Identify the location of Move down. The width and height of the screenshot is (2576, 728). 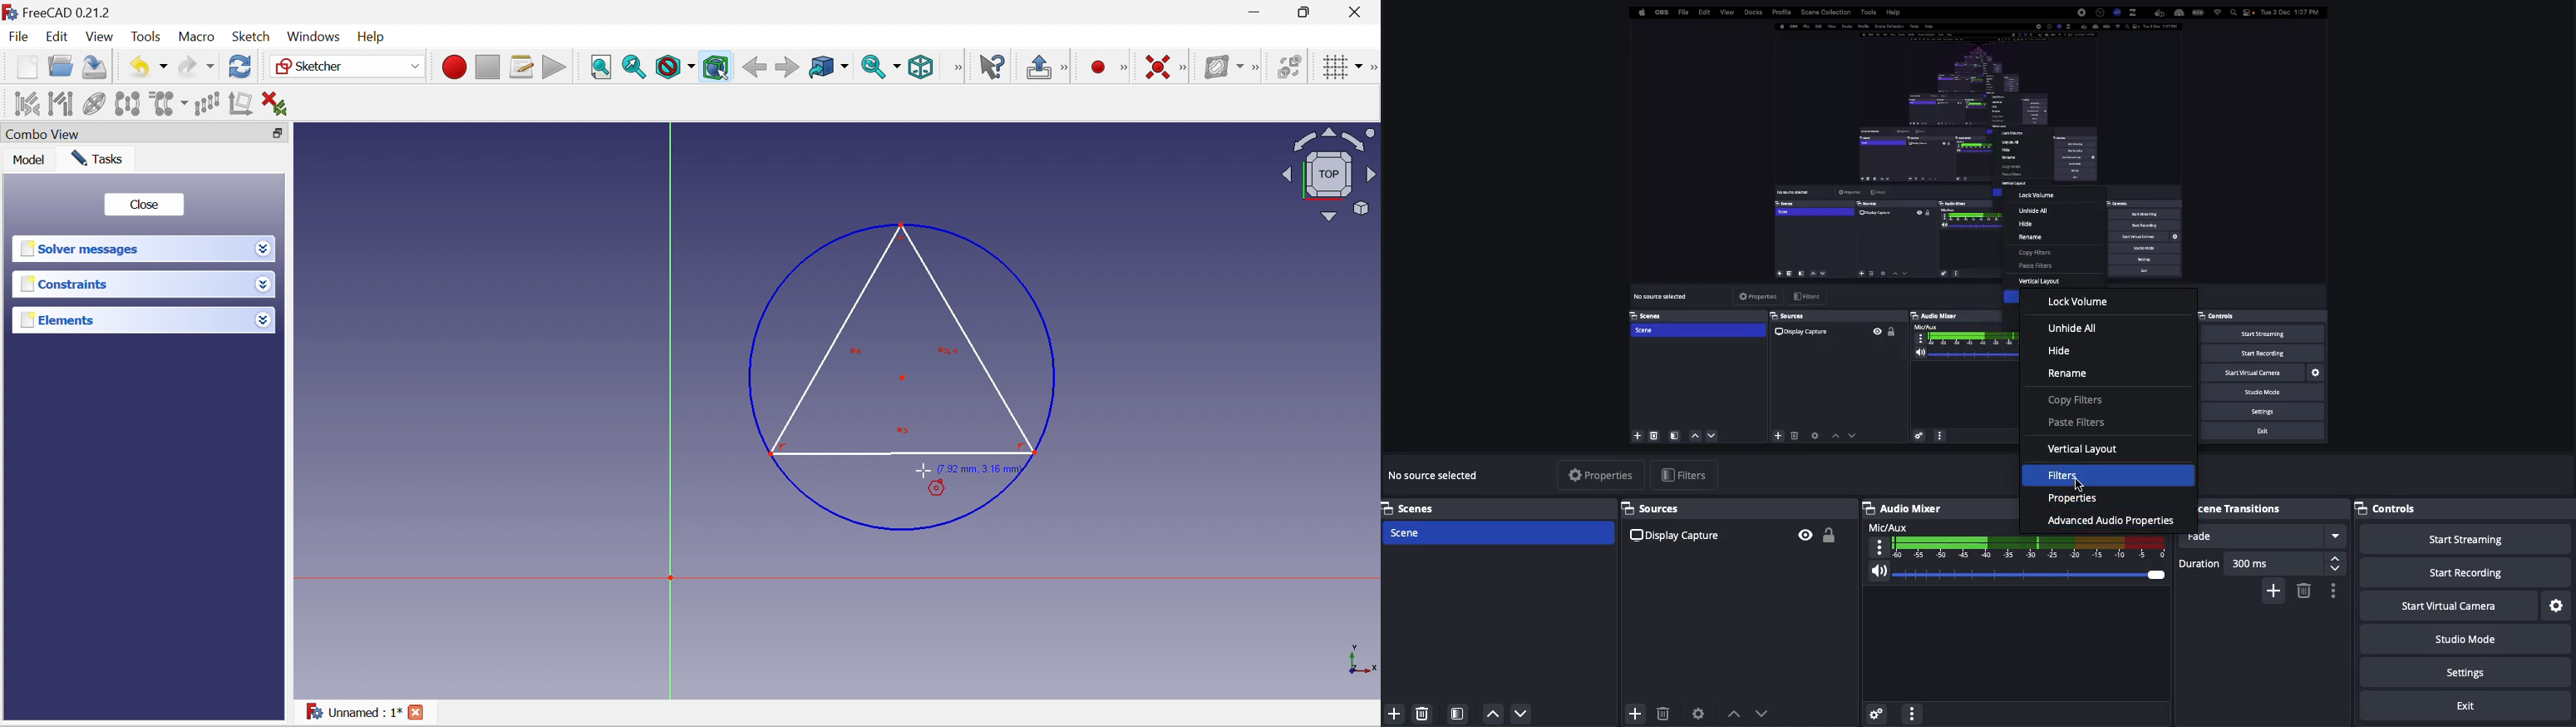
(1762, 713).